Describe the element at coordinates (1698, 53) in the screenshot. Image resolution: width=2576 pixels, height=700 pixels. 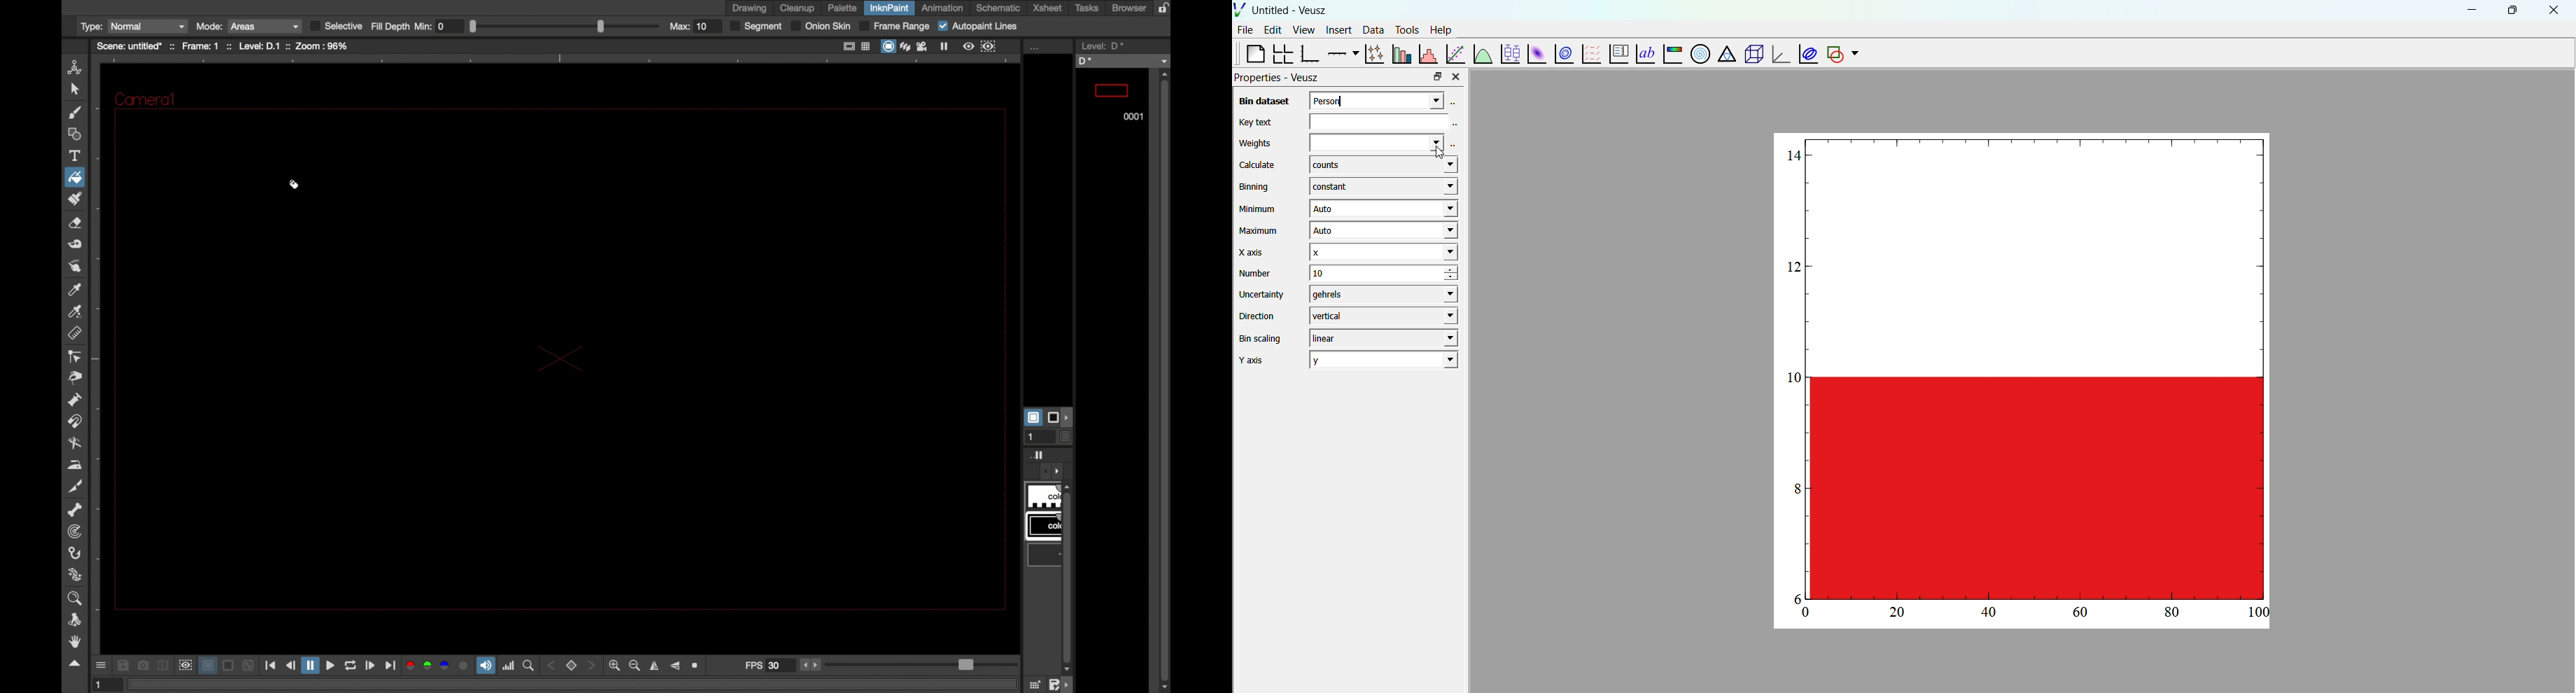
I see `polar graph` at that location.